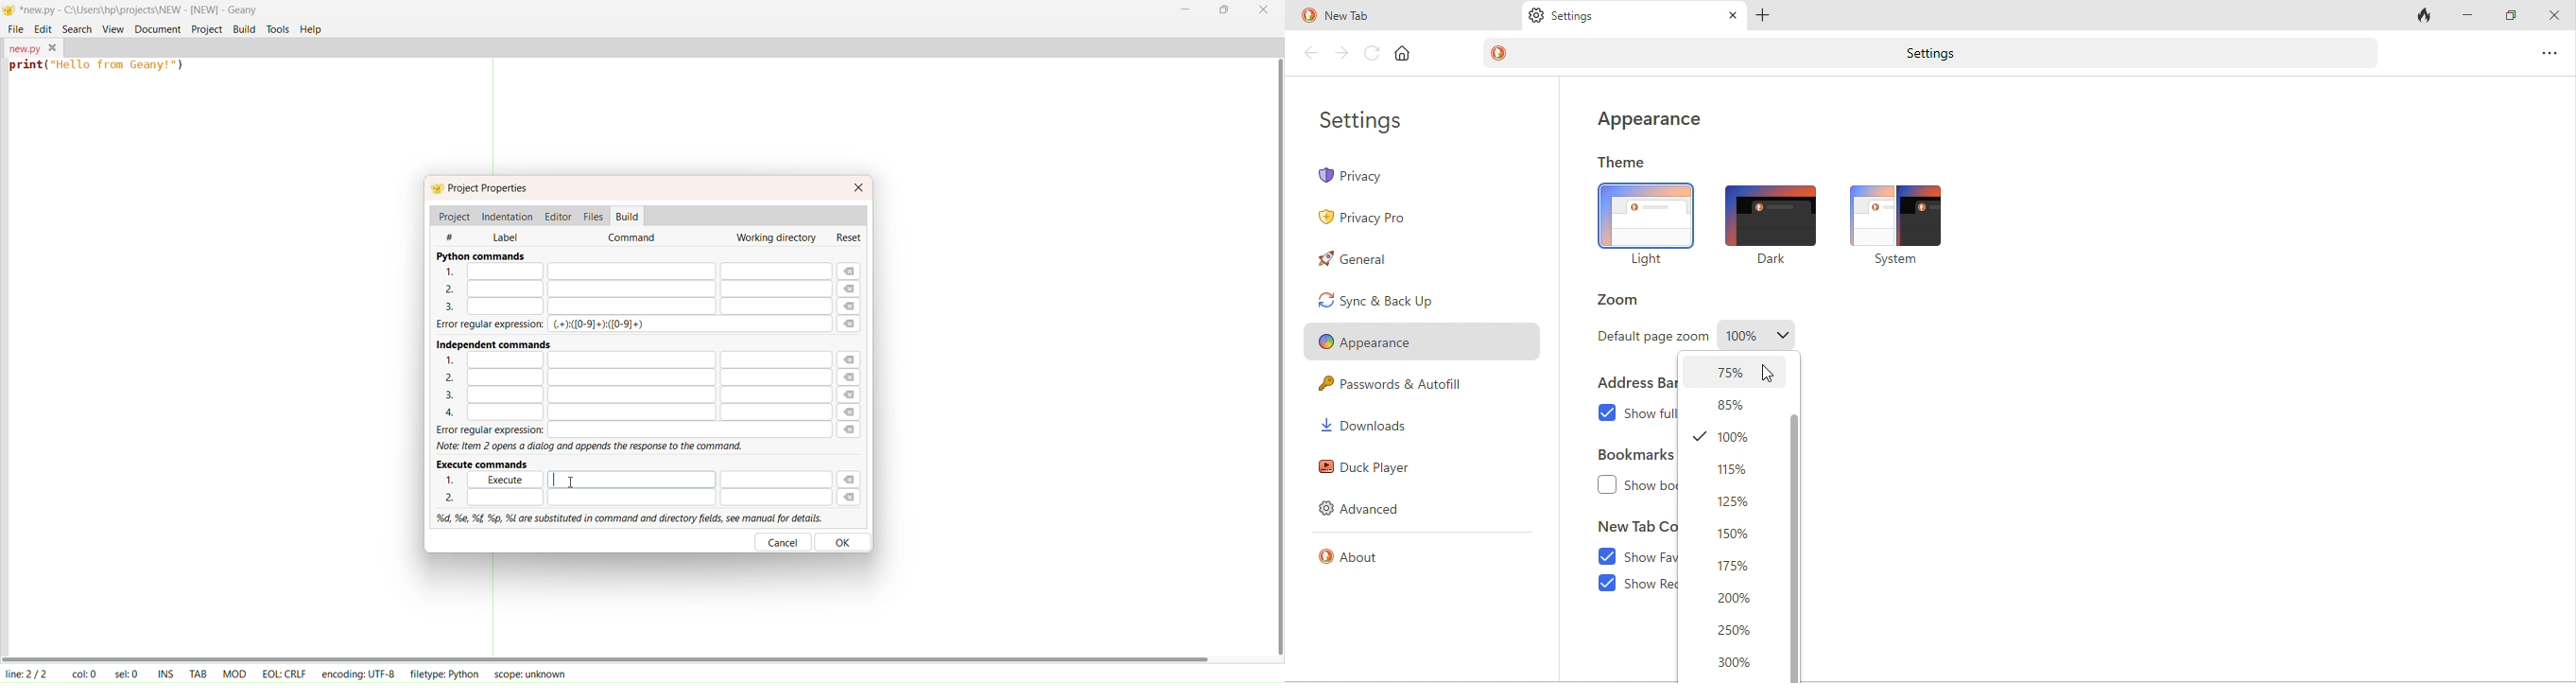  I want to click on passwords and autofill, so click(1406, 387).